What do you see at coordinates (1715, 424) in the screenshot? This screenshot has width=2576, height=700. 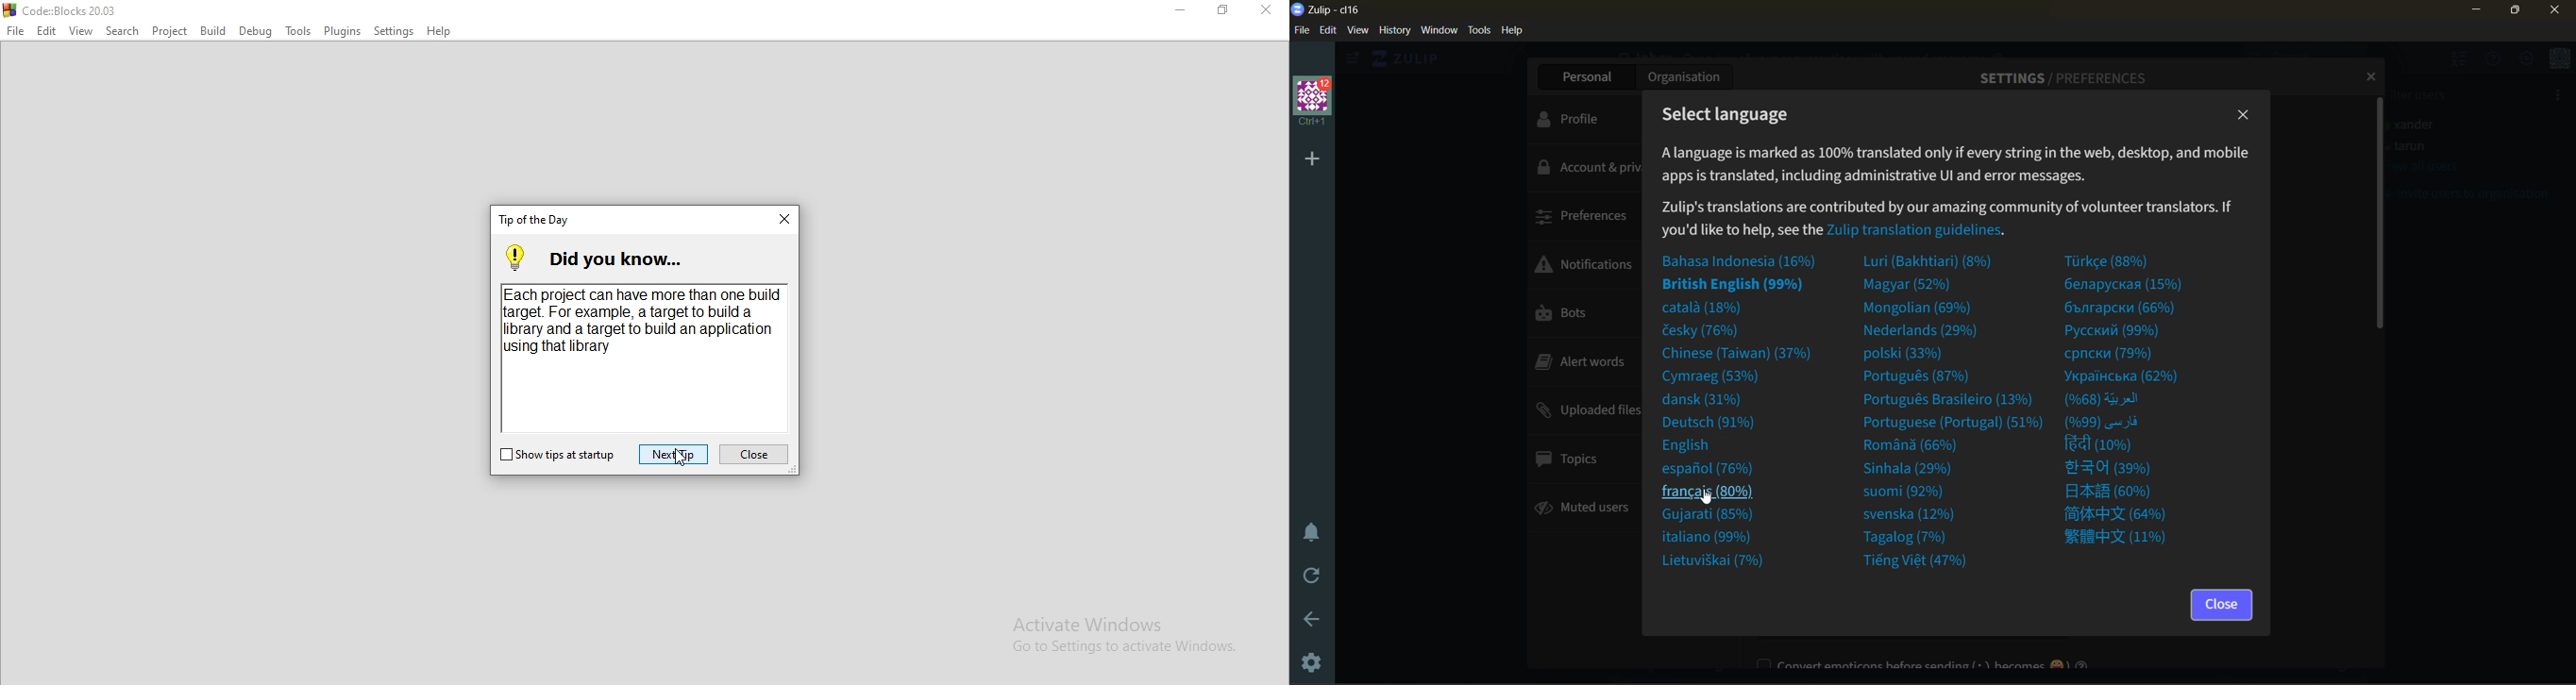 I see `deutsch` at bounding box center [1715, 424].